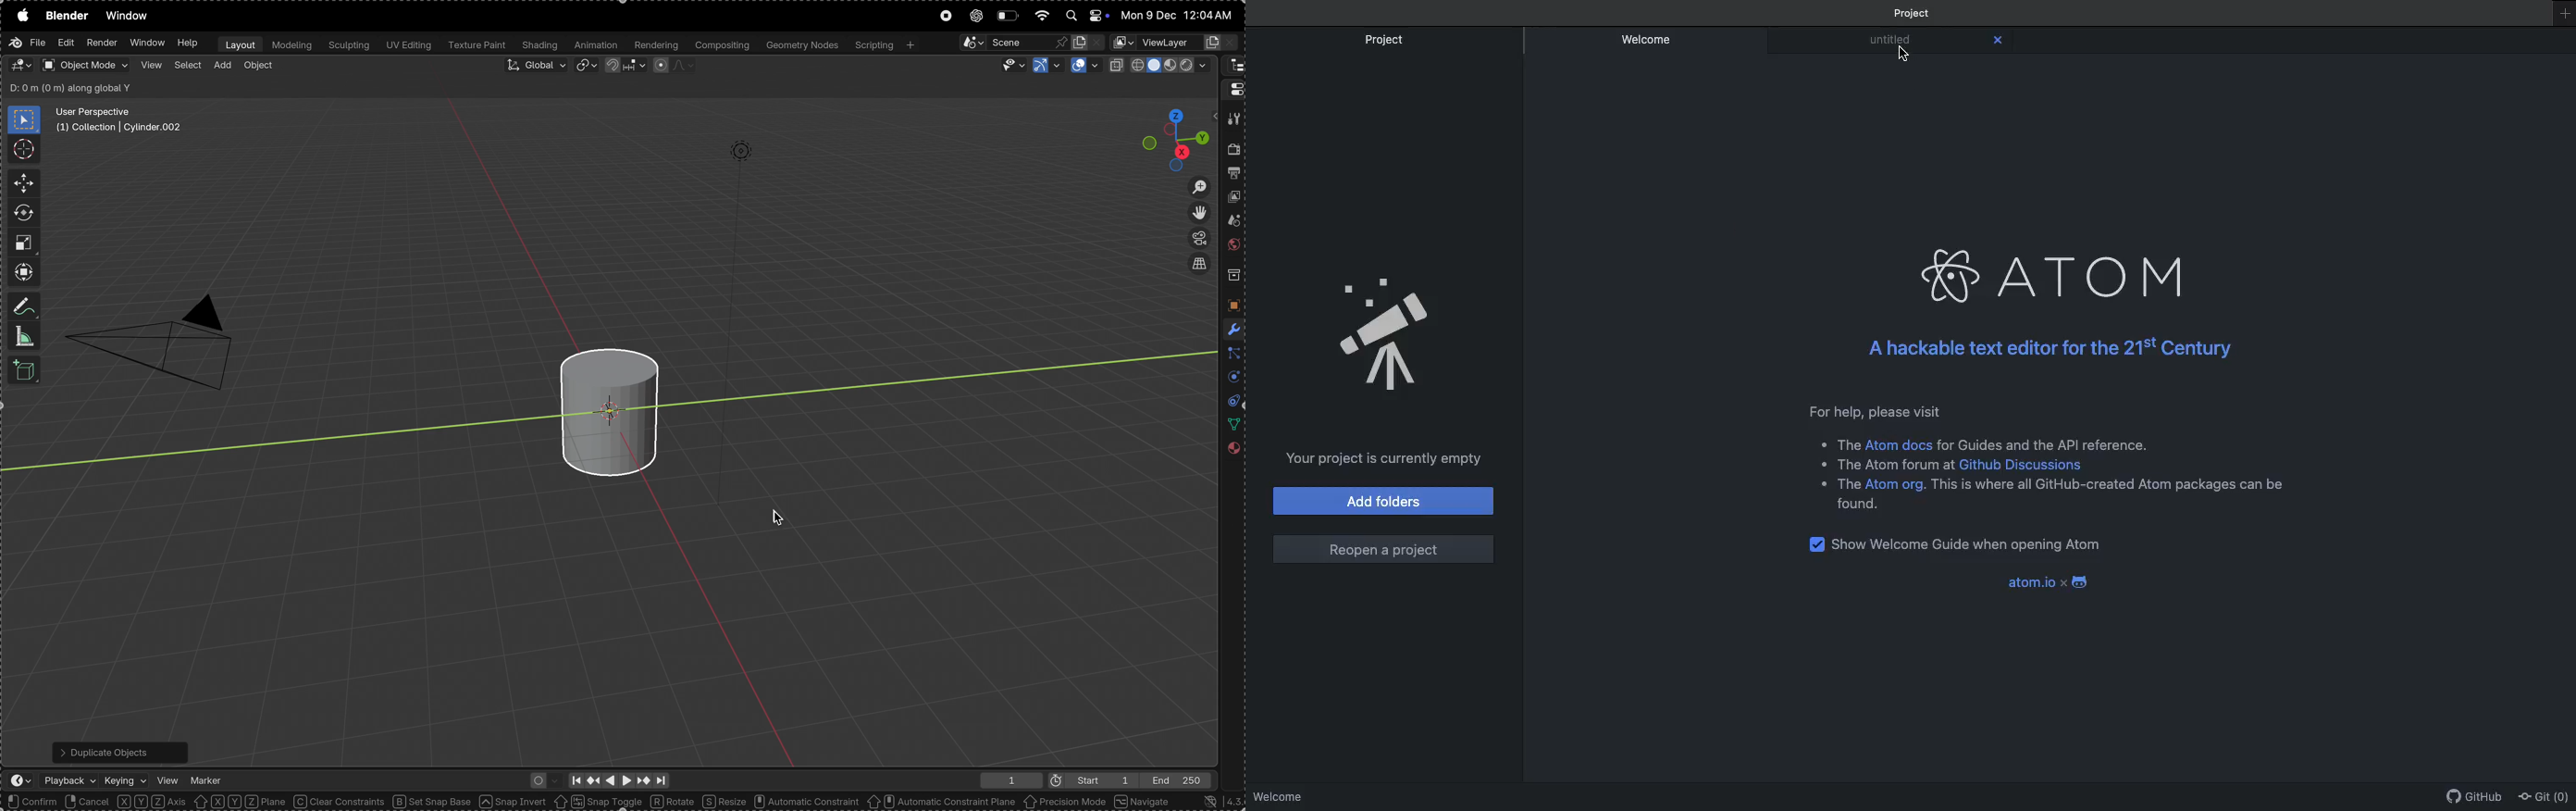 The width and height of the screenshot is (2576, 812). What do you see at coordinates (477, 46) in the screenshot?
I see `texture paint` at bounding box center [477, 46].